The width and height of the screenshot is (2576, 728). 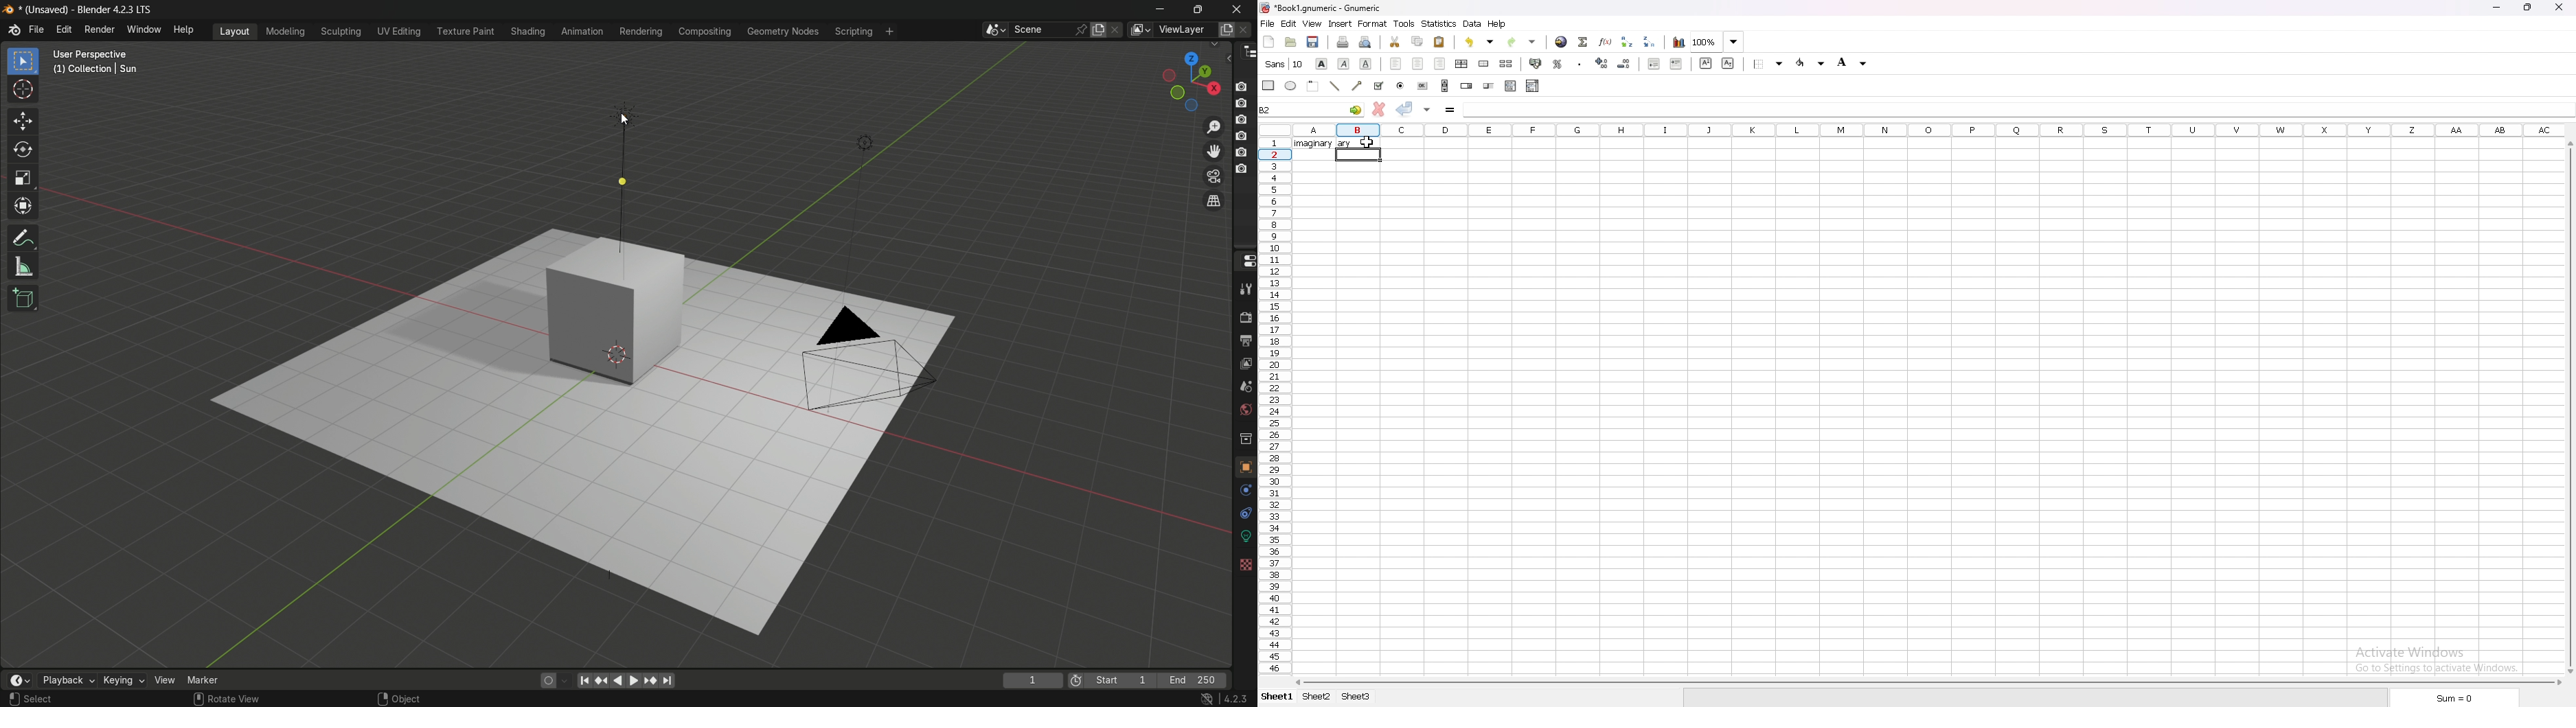 What do you see at coordinates (1185, 30) in the screenshot?
I see `view layer name` at bounding box center [1185, 30].